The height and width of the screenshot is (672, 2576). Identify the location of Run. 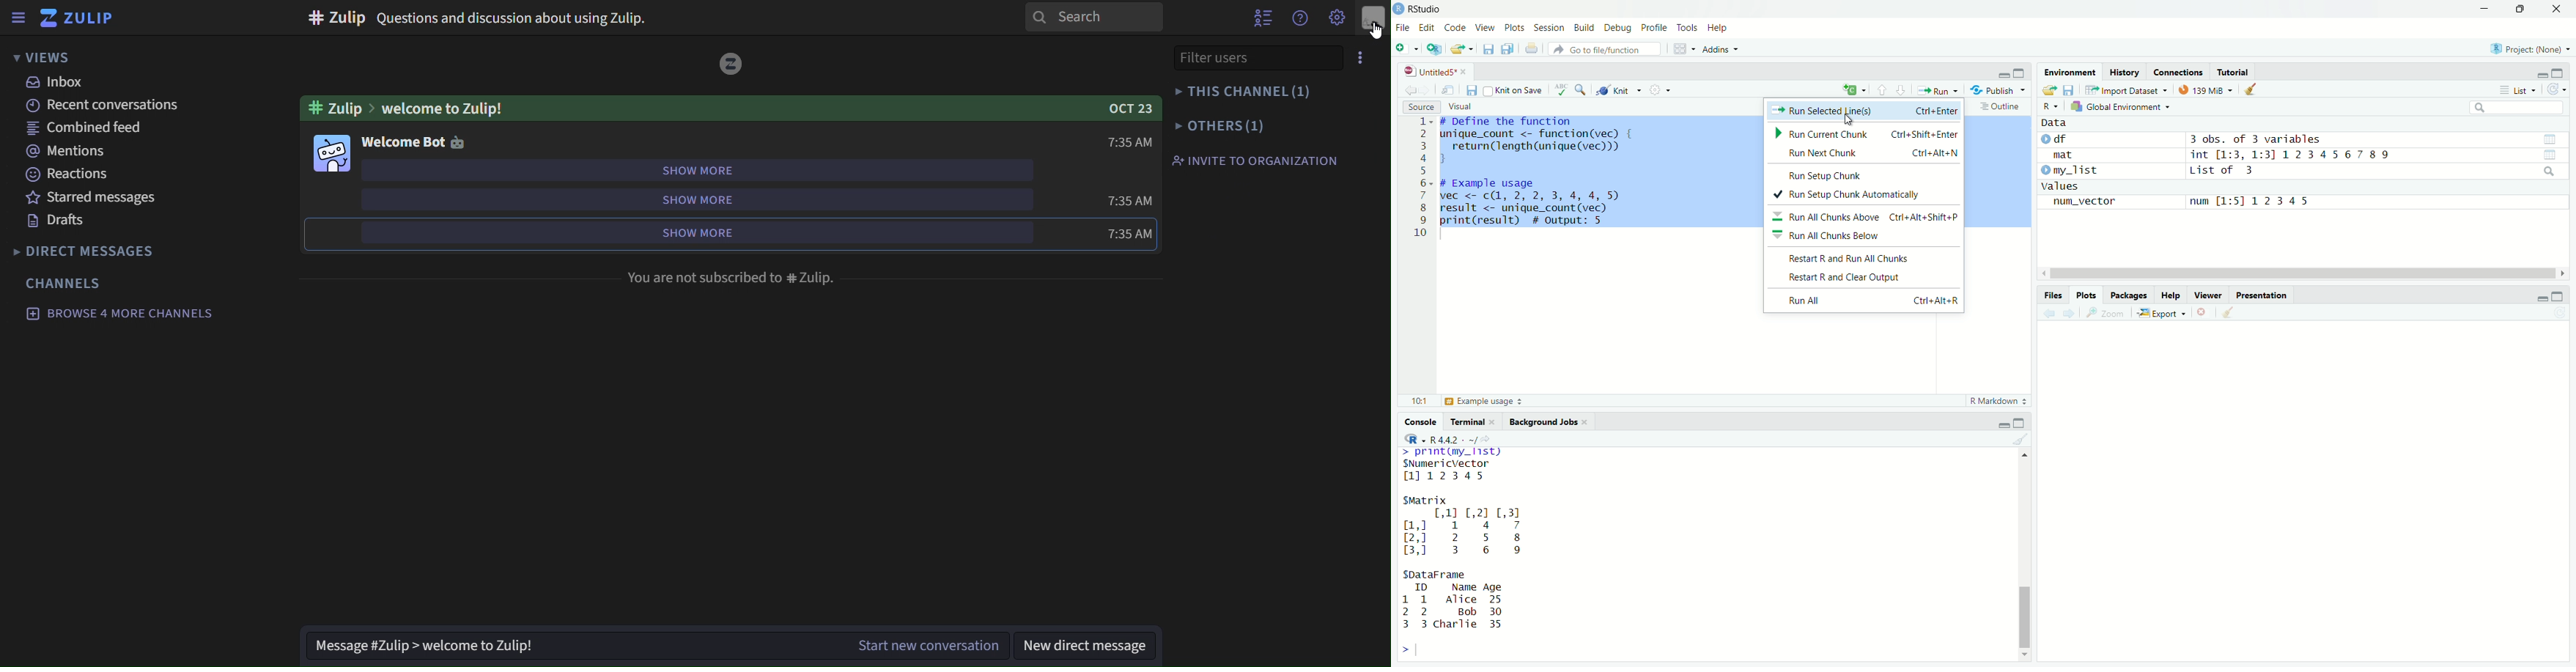
(1938, 91).